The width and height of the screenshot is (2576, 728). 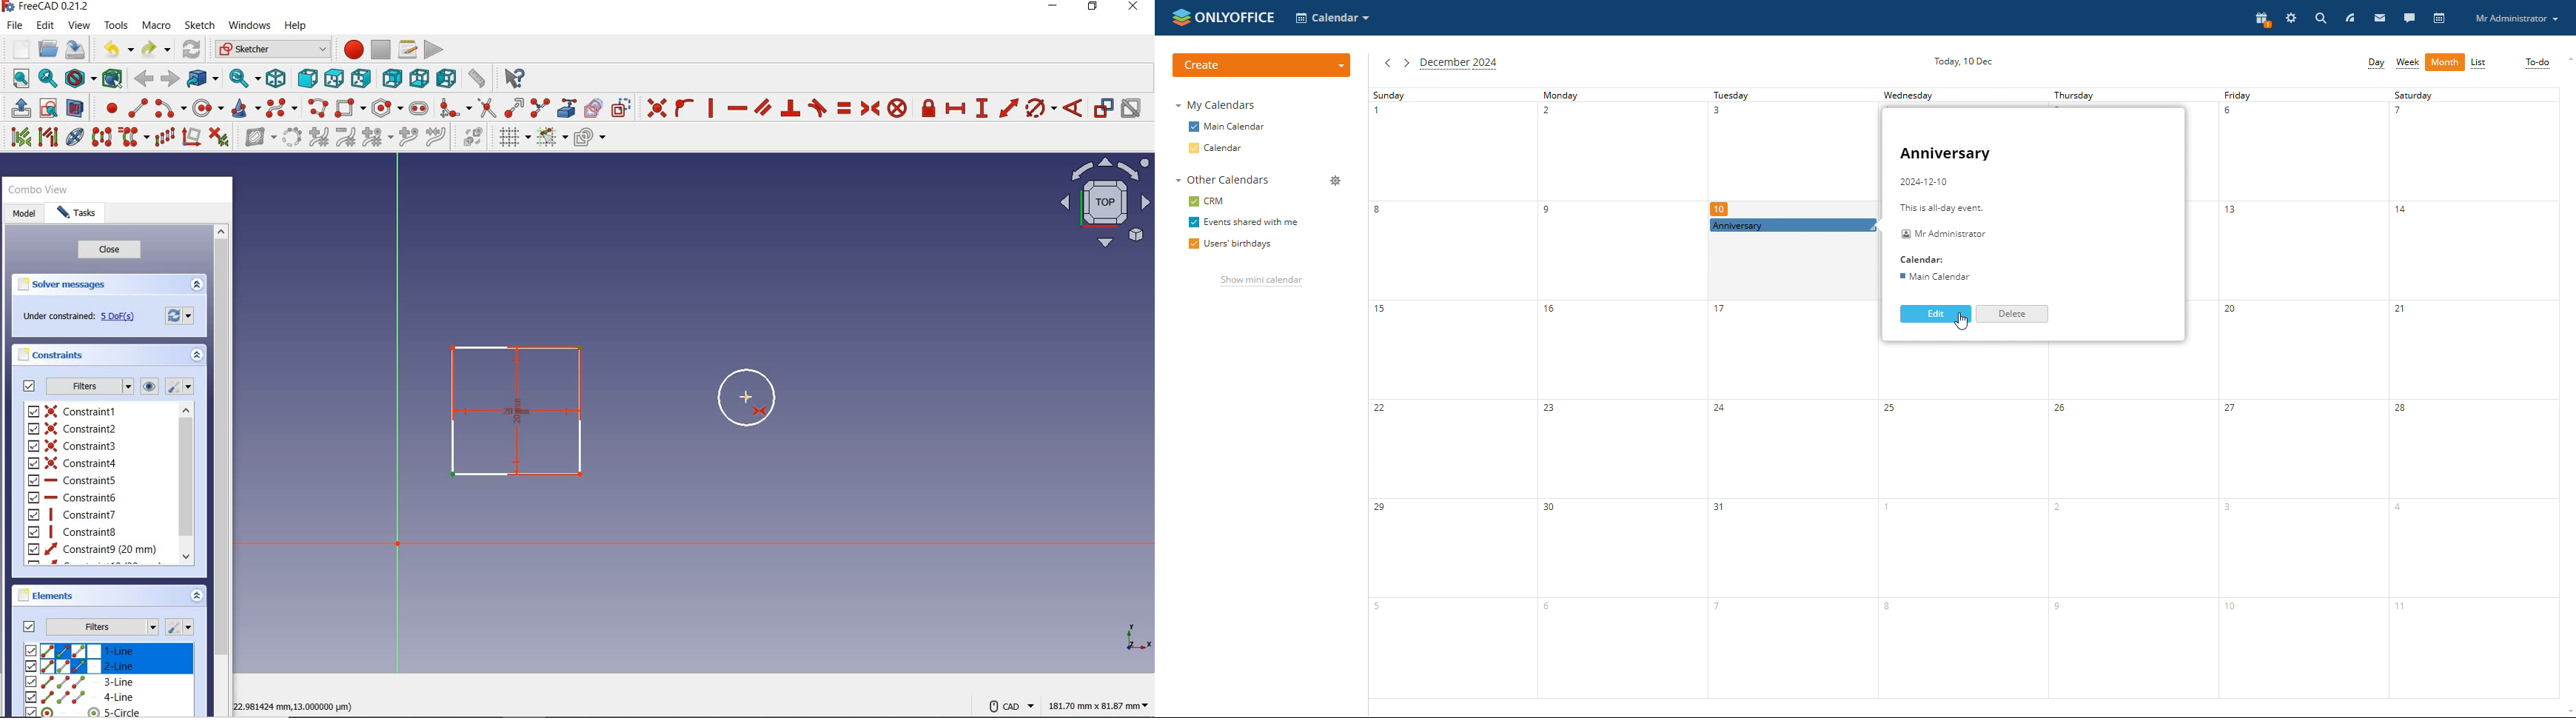 I want to click on constrain distance, so click(x=1008, y=108).